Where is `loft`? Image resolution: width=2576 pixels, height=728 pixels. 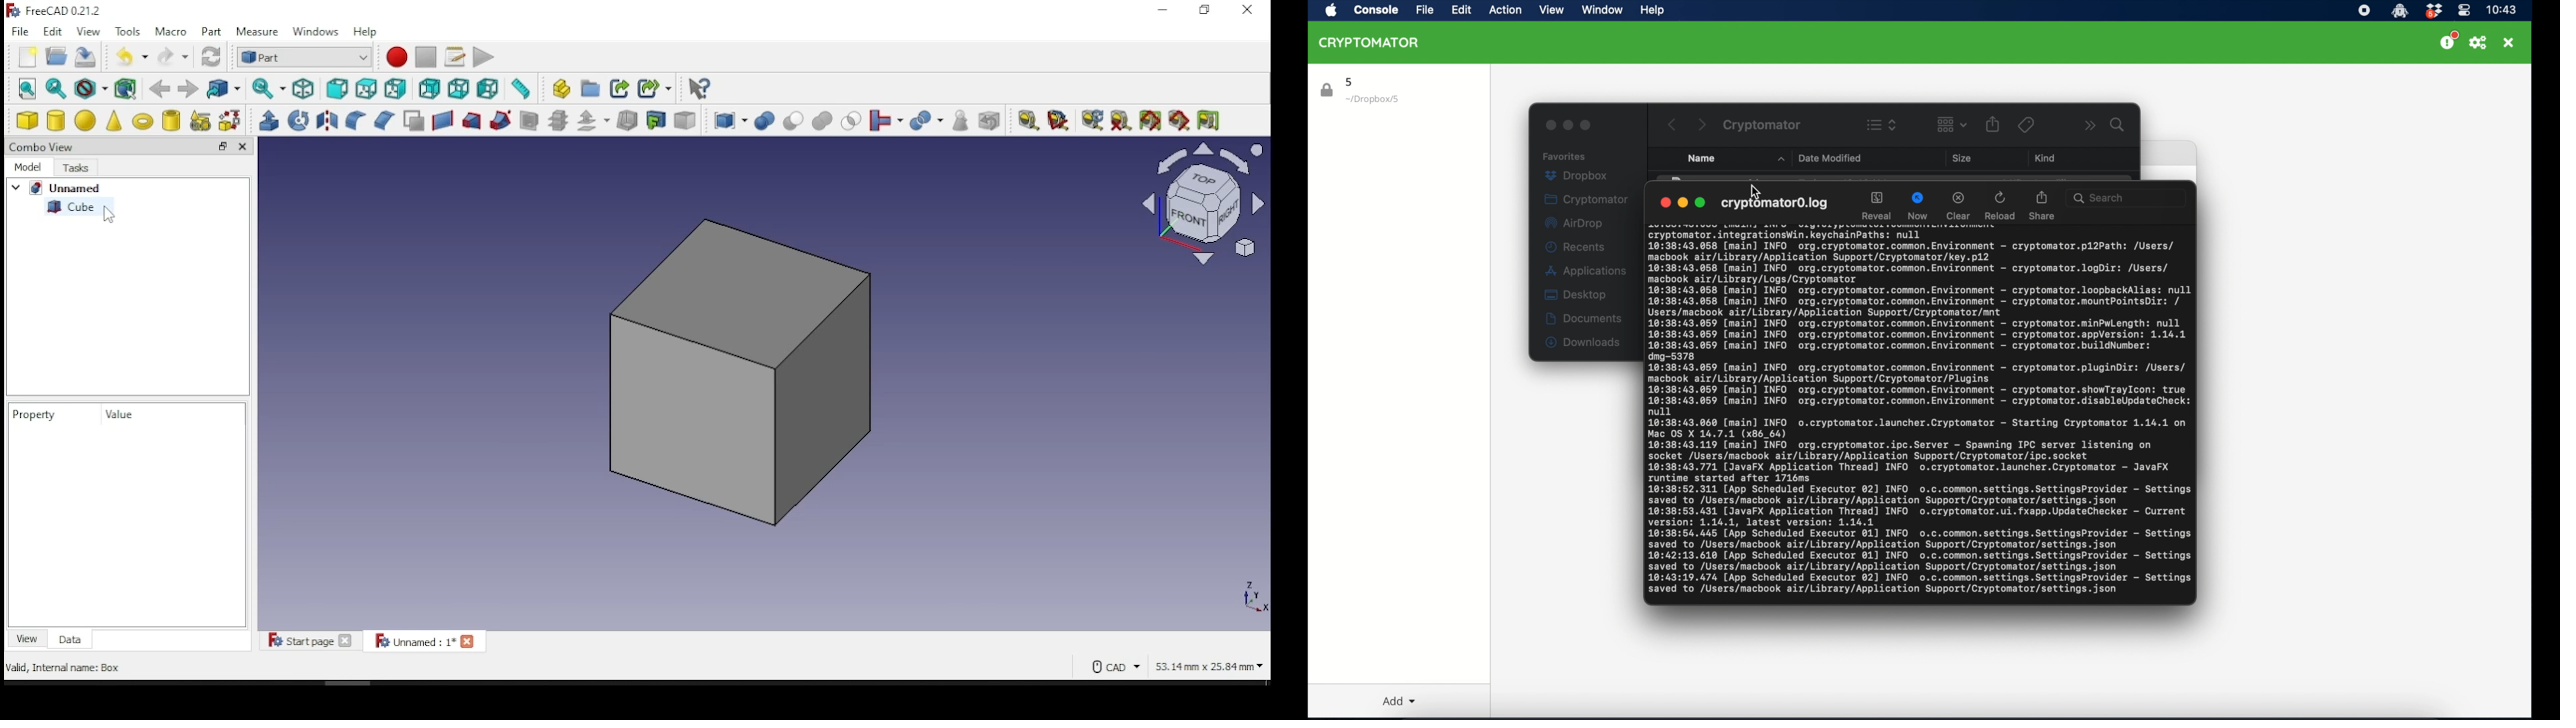 loft is located at coordinates (472, 122).